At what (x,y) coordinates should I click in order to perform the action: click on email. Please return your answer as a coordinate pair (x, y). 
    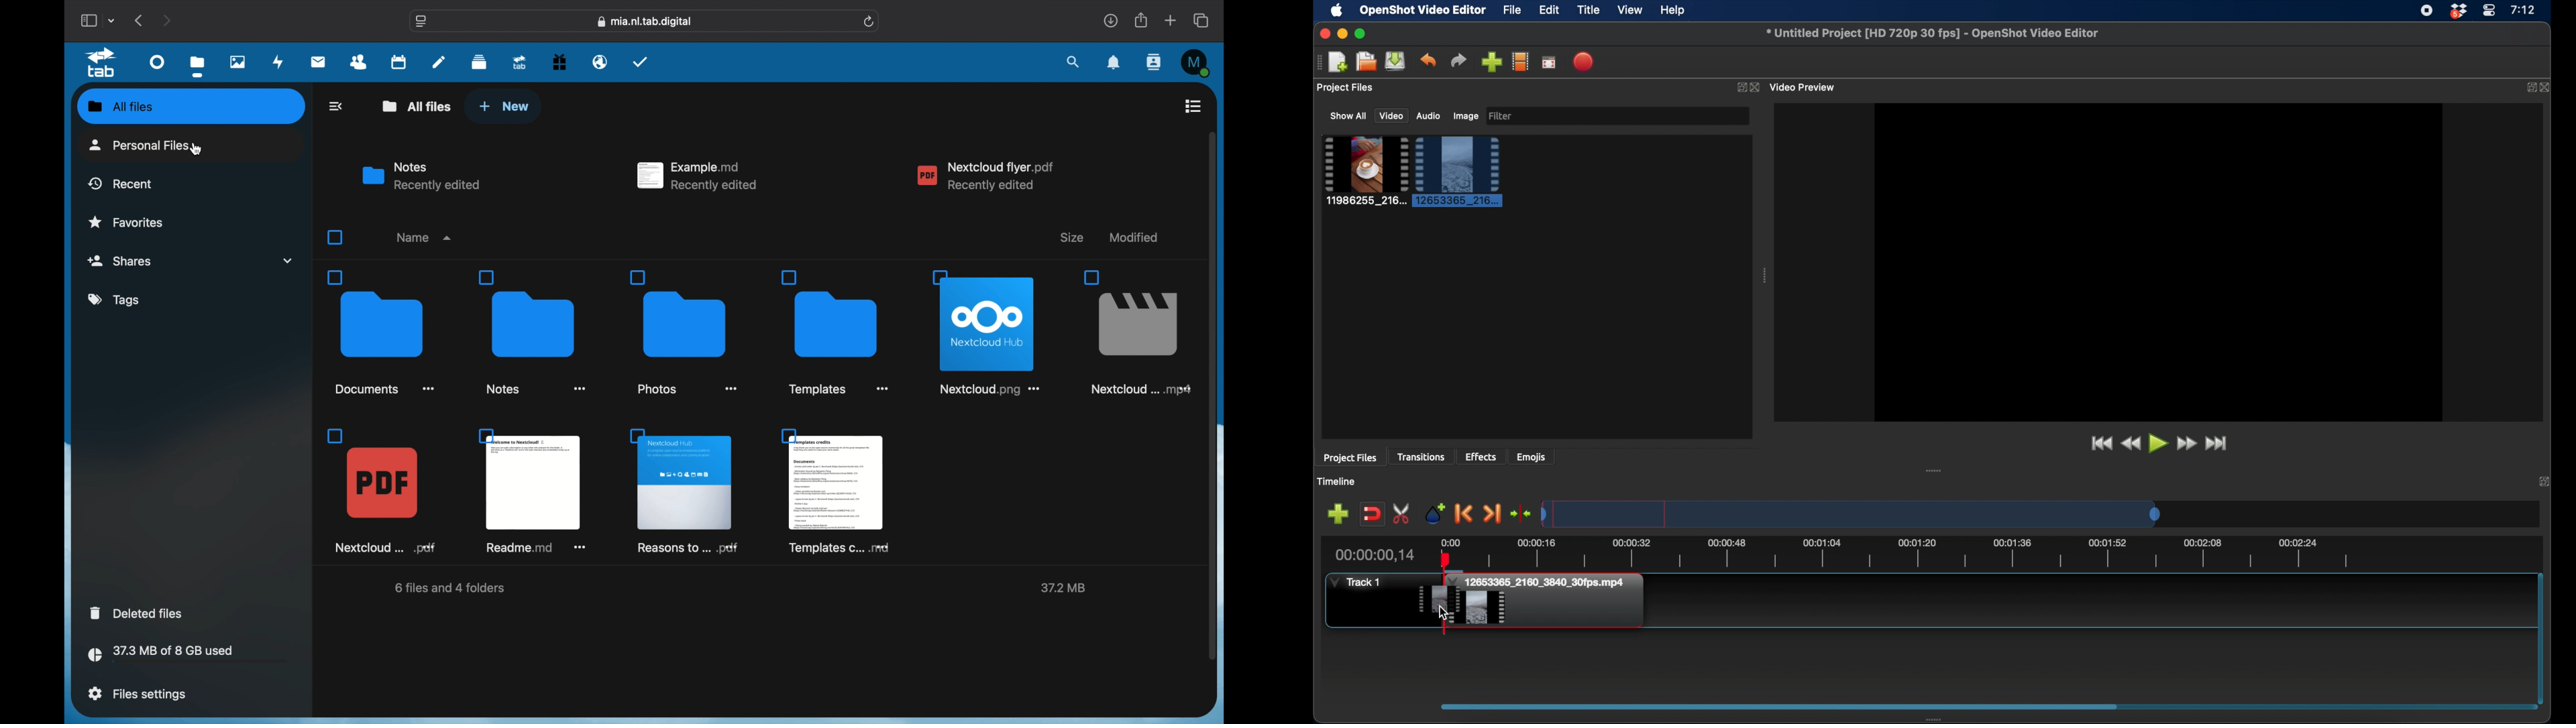
    Looking at the image, I should click on (600, 62).